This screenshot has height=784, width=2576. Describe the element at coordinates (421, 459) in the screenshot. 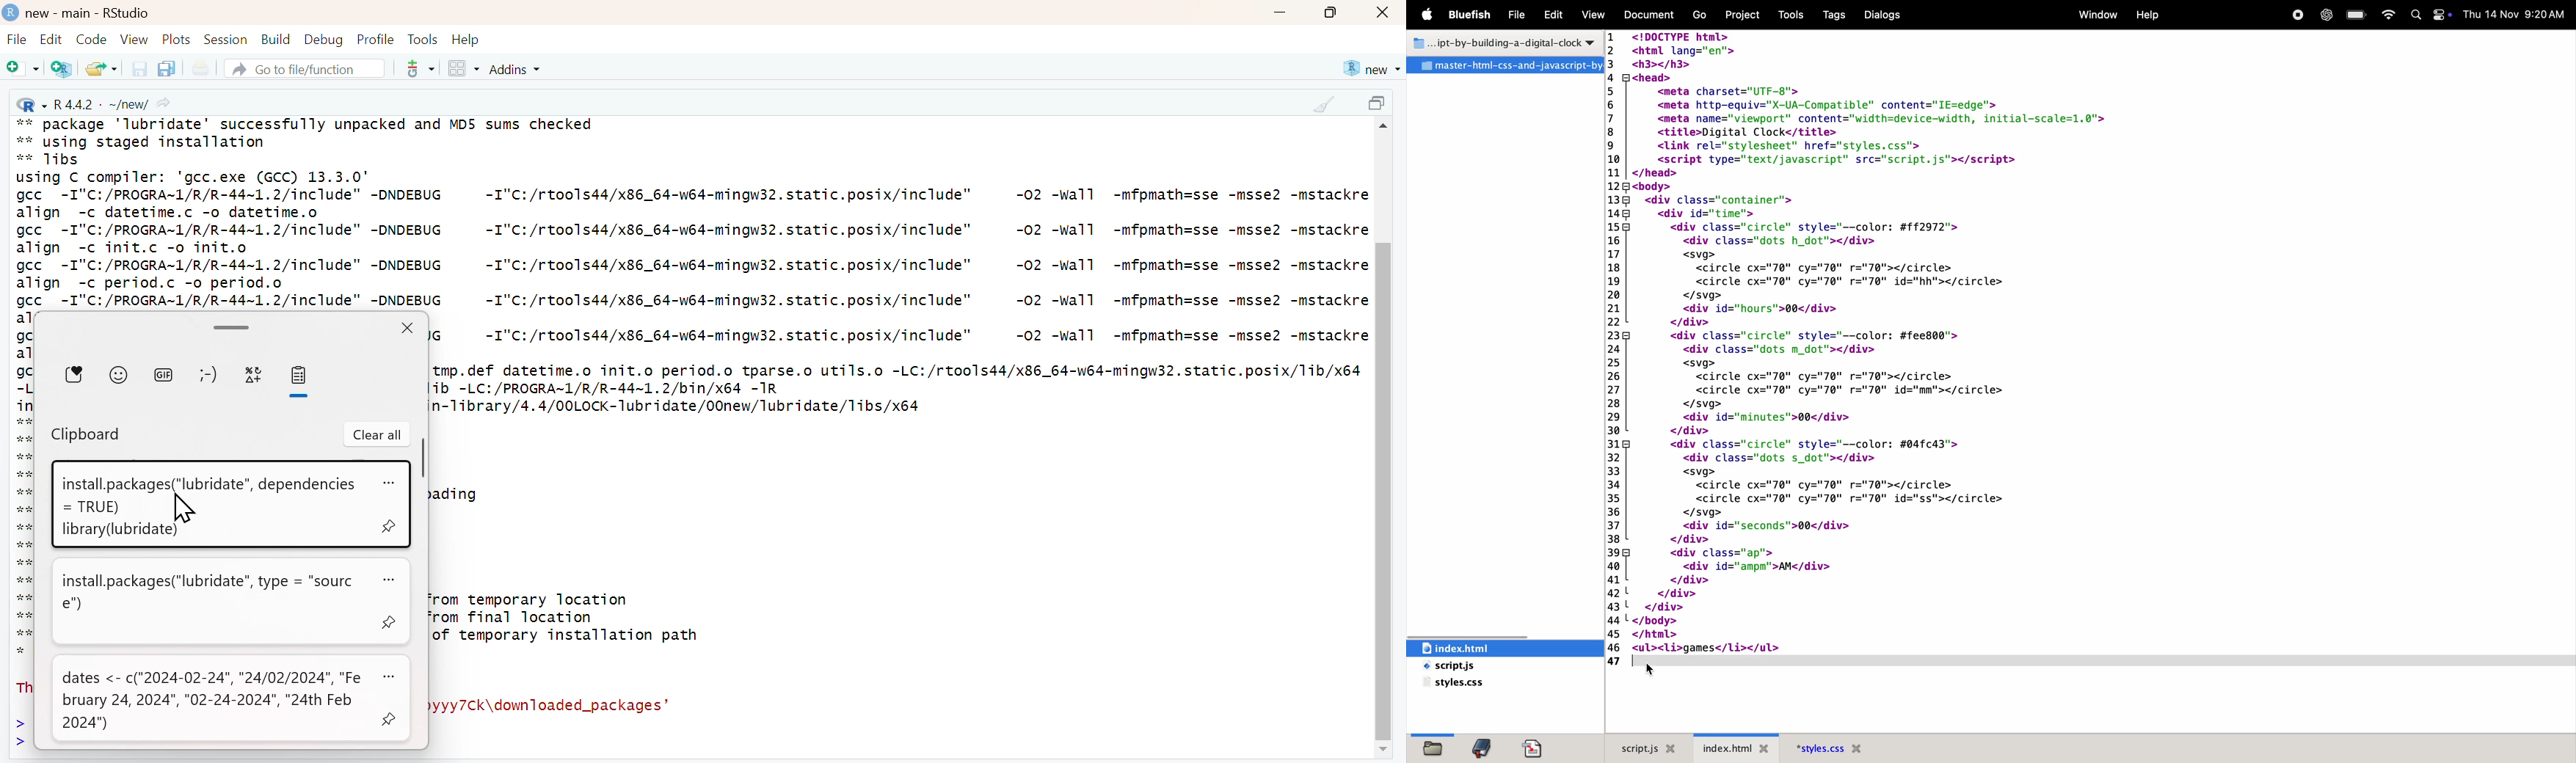

I see `scroll bar` at that location.